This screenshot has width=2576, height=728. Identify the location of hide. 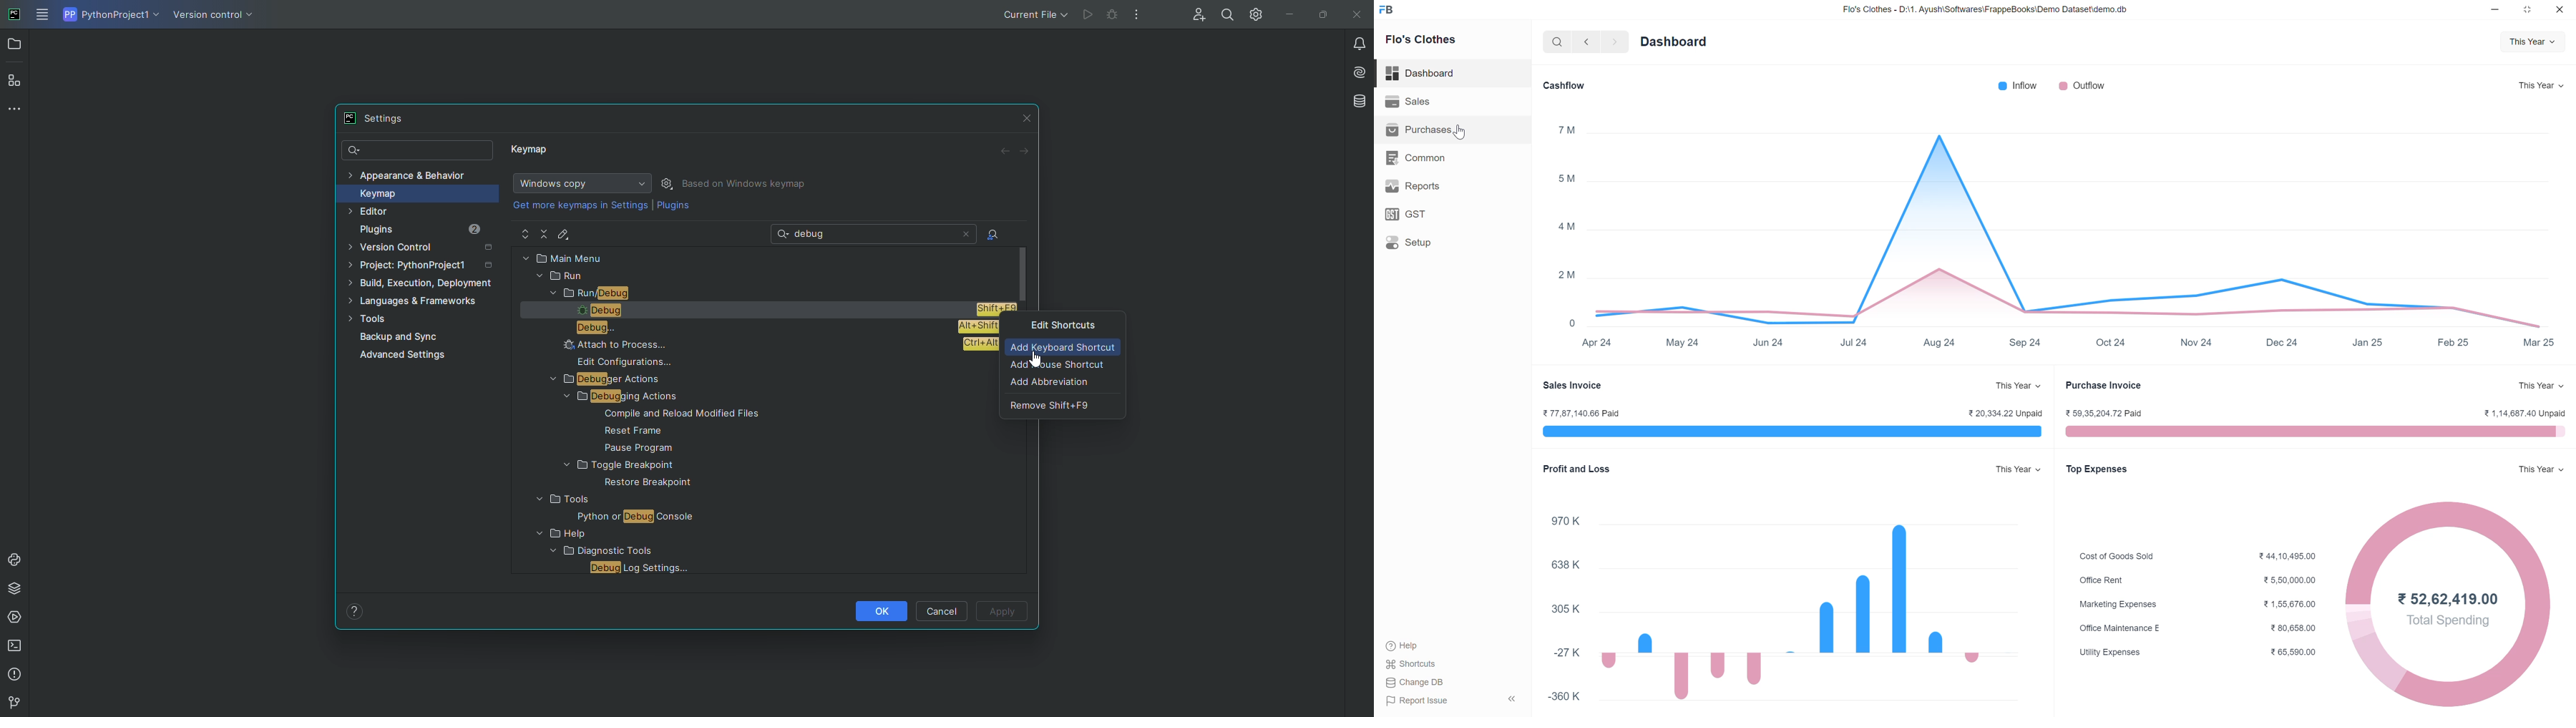
(1509, 698).